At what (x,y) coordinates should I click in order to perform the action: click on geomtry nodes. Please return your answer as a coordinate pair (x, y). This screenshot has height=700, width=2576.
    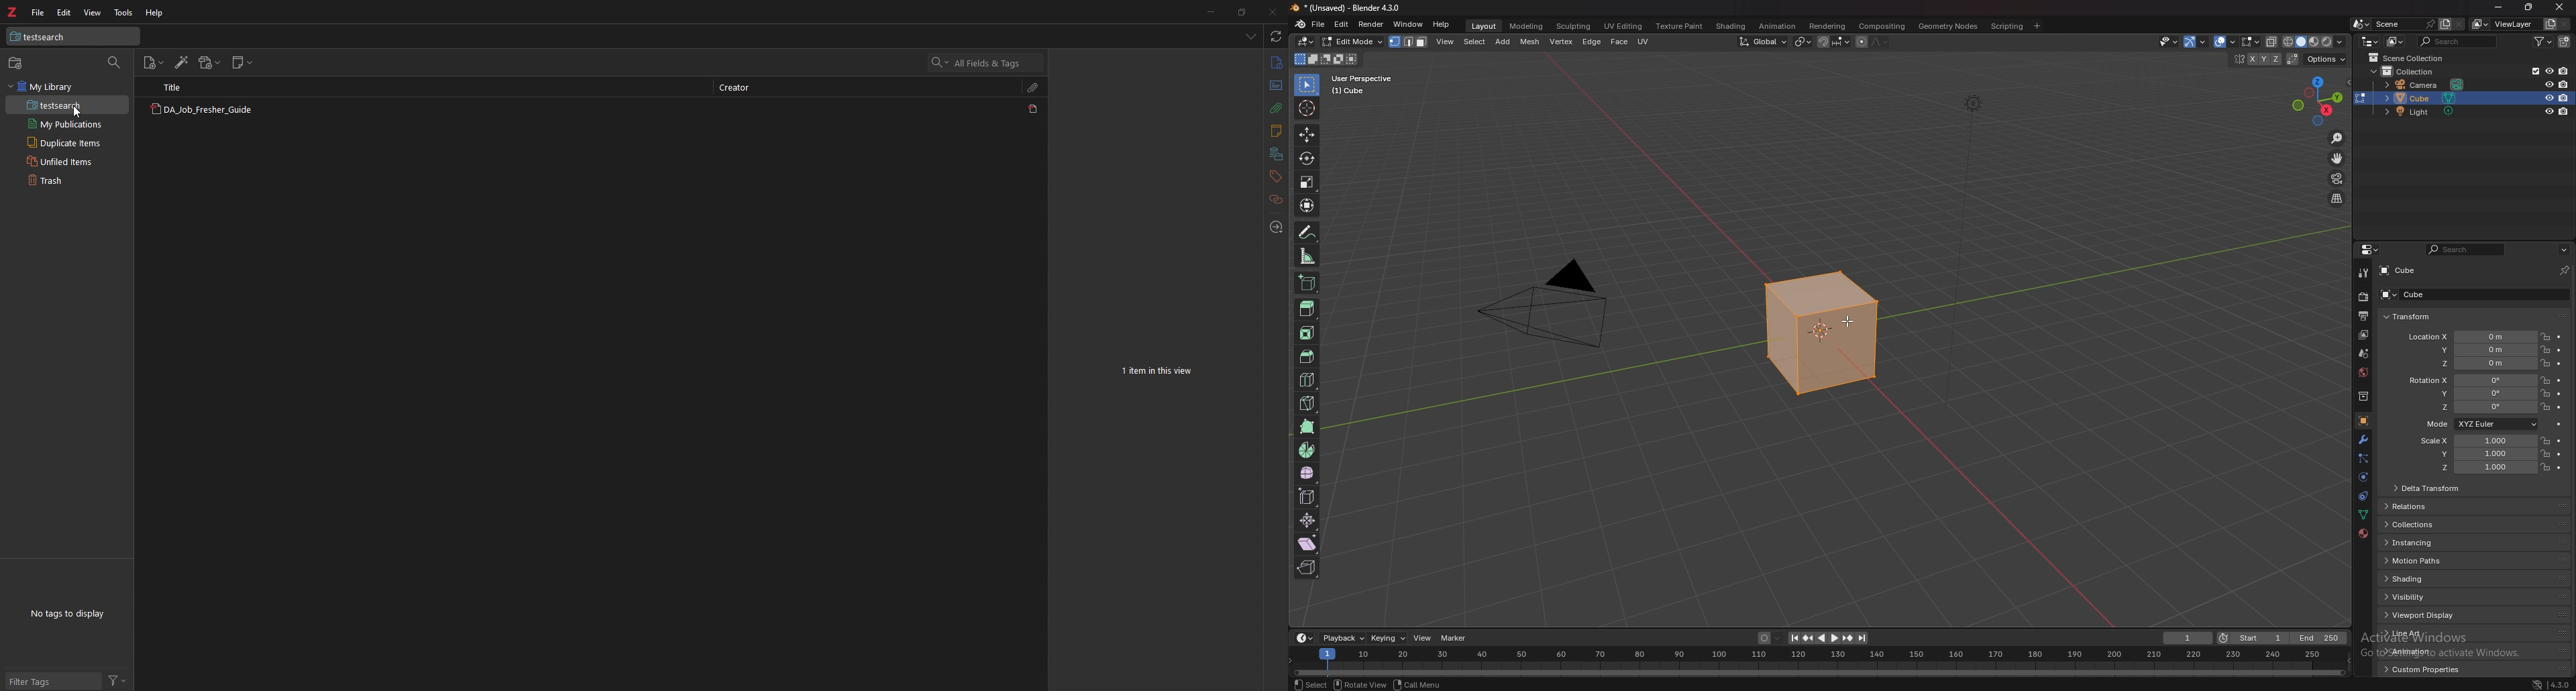
    Looking at the image, I should click on (1949, 26).